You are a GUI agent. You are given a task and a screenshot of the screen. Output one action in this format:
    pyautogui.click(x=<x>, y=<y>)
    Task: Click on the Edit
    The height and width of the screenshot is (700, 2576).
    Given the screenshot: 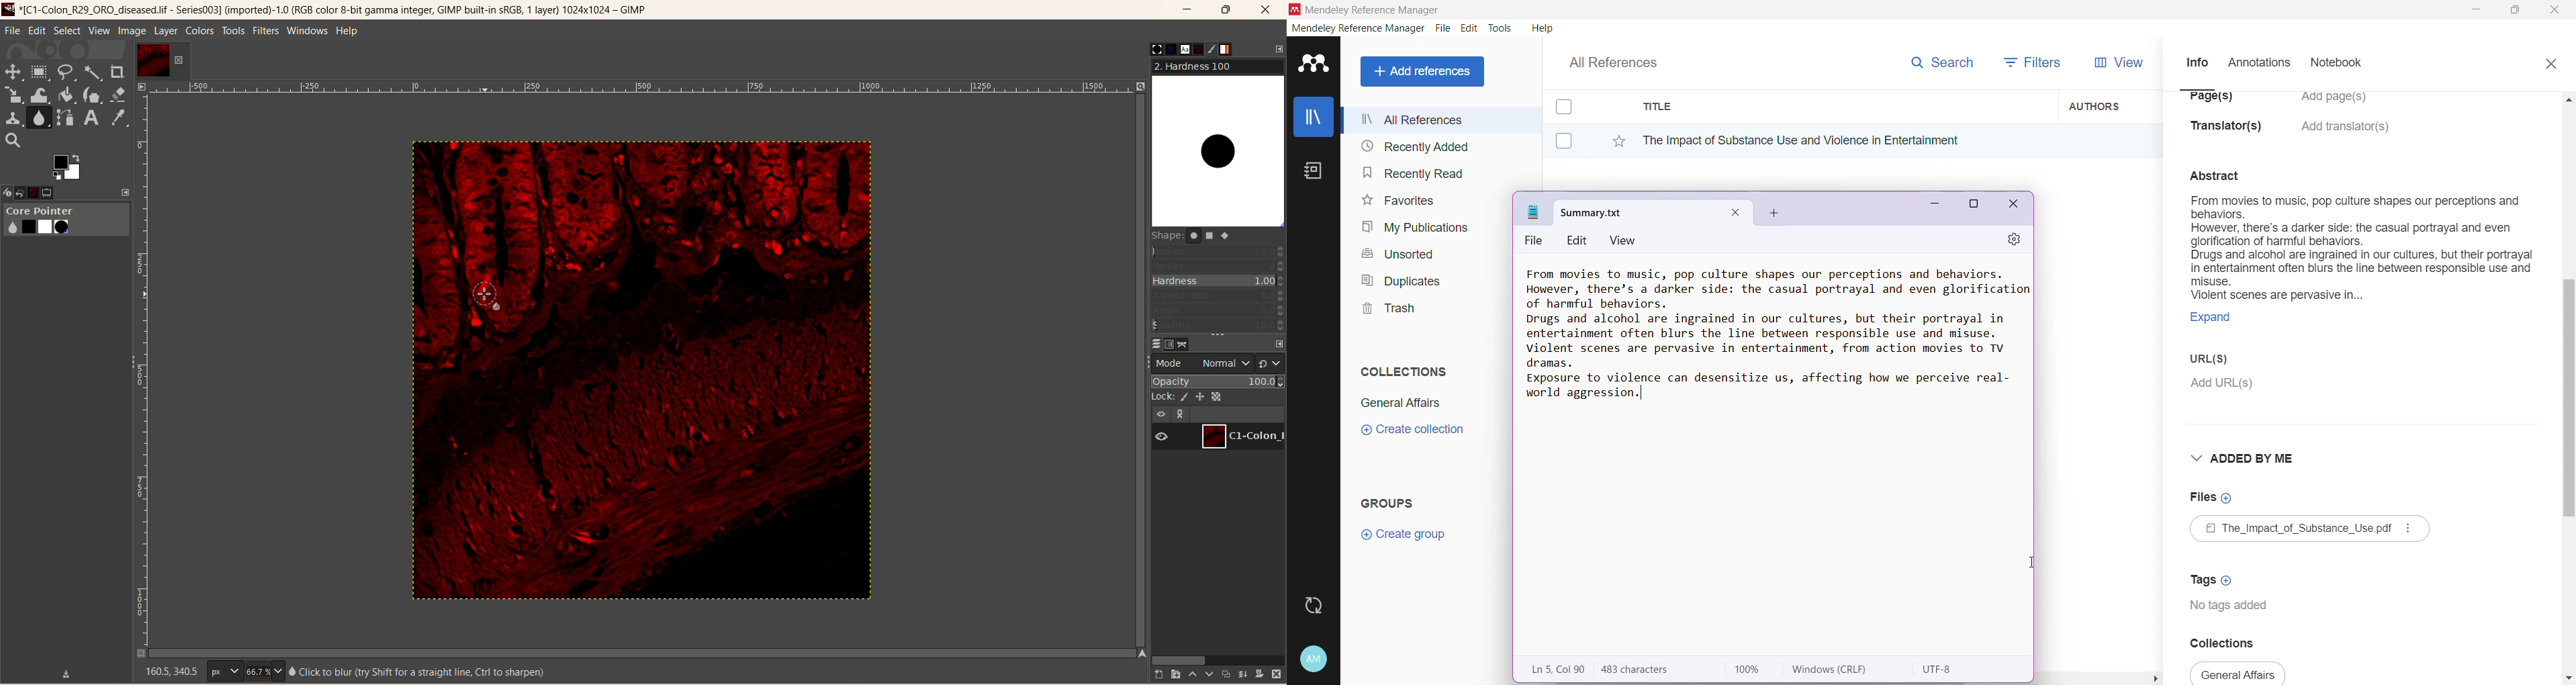 What is the action you would take?
    pyautogui.click(x=1578, y=239)
    